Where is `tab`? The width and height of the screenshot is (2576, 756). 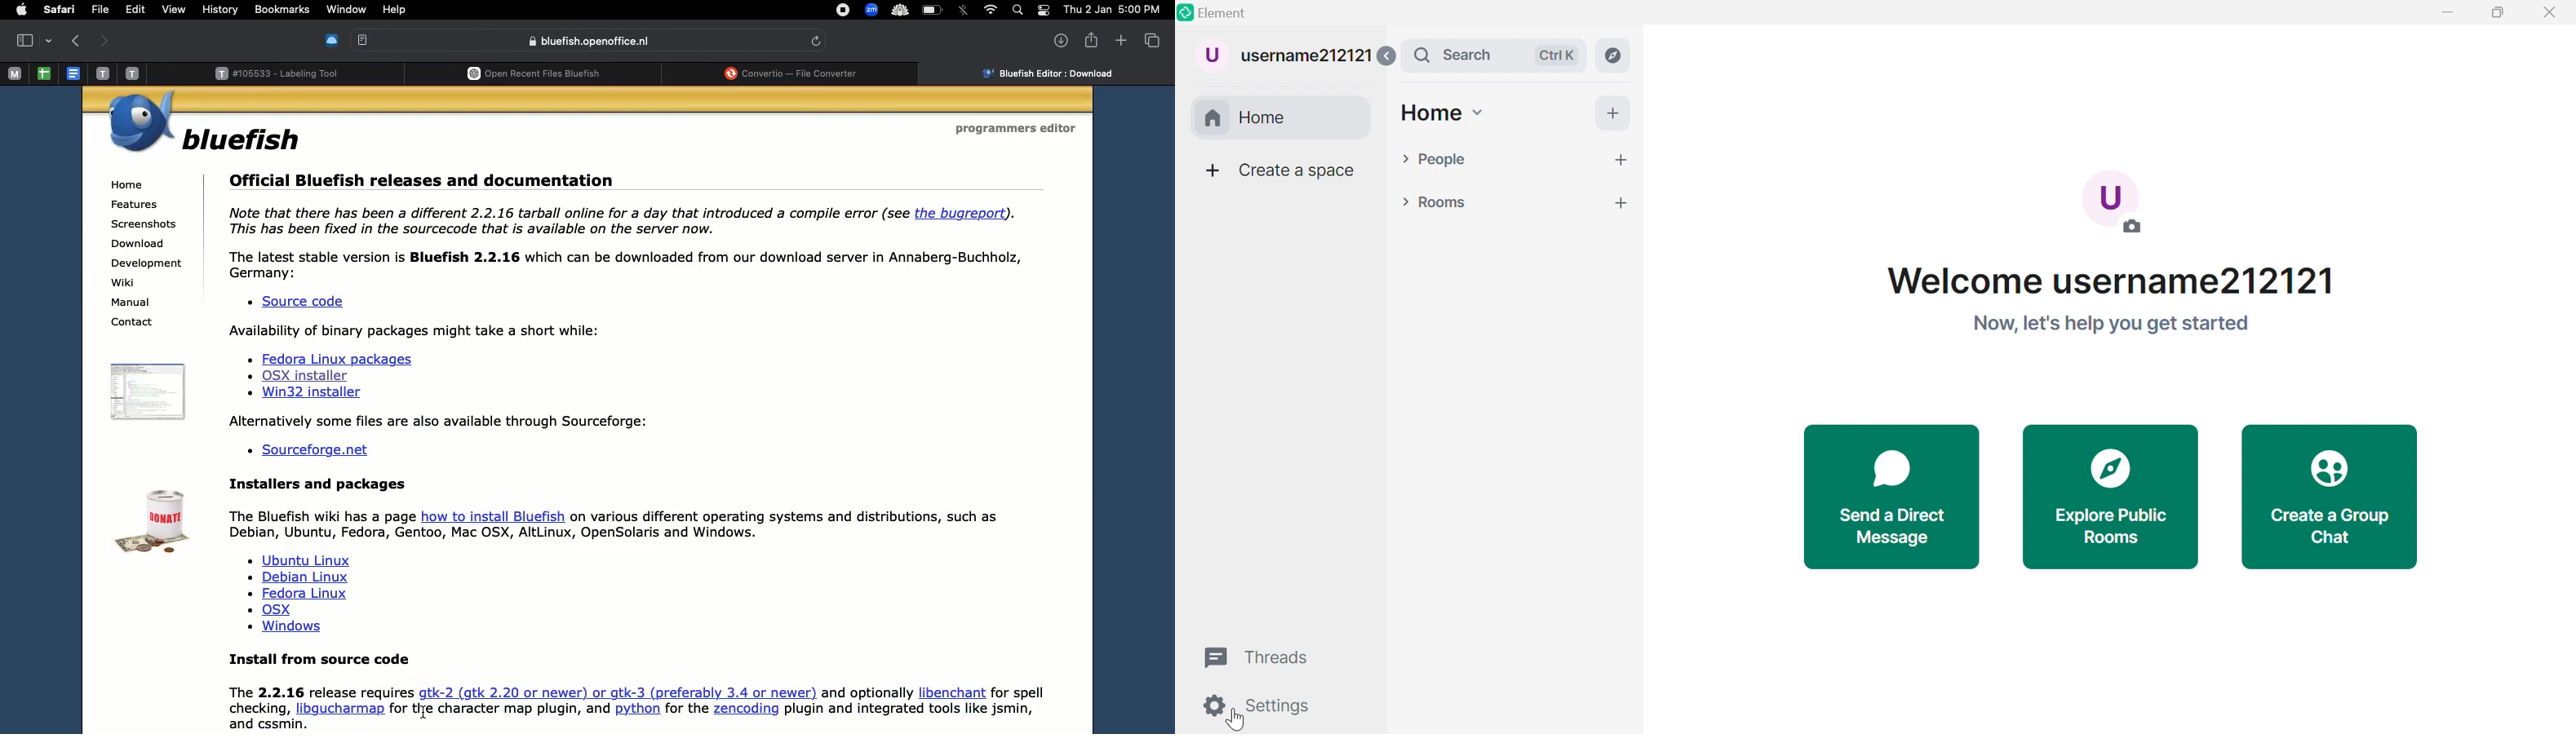 tab is located at coordinates (35, 39).